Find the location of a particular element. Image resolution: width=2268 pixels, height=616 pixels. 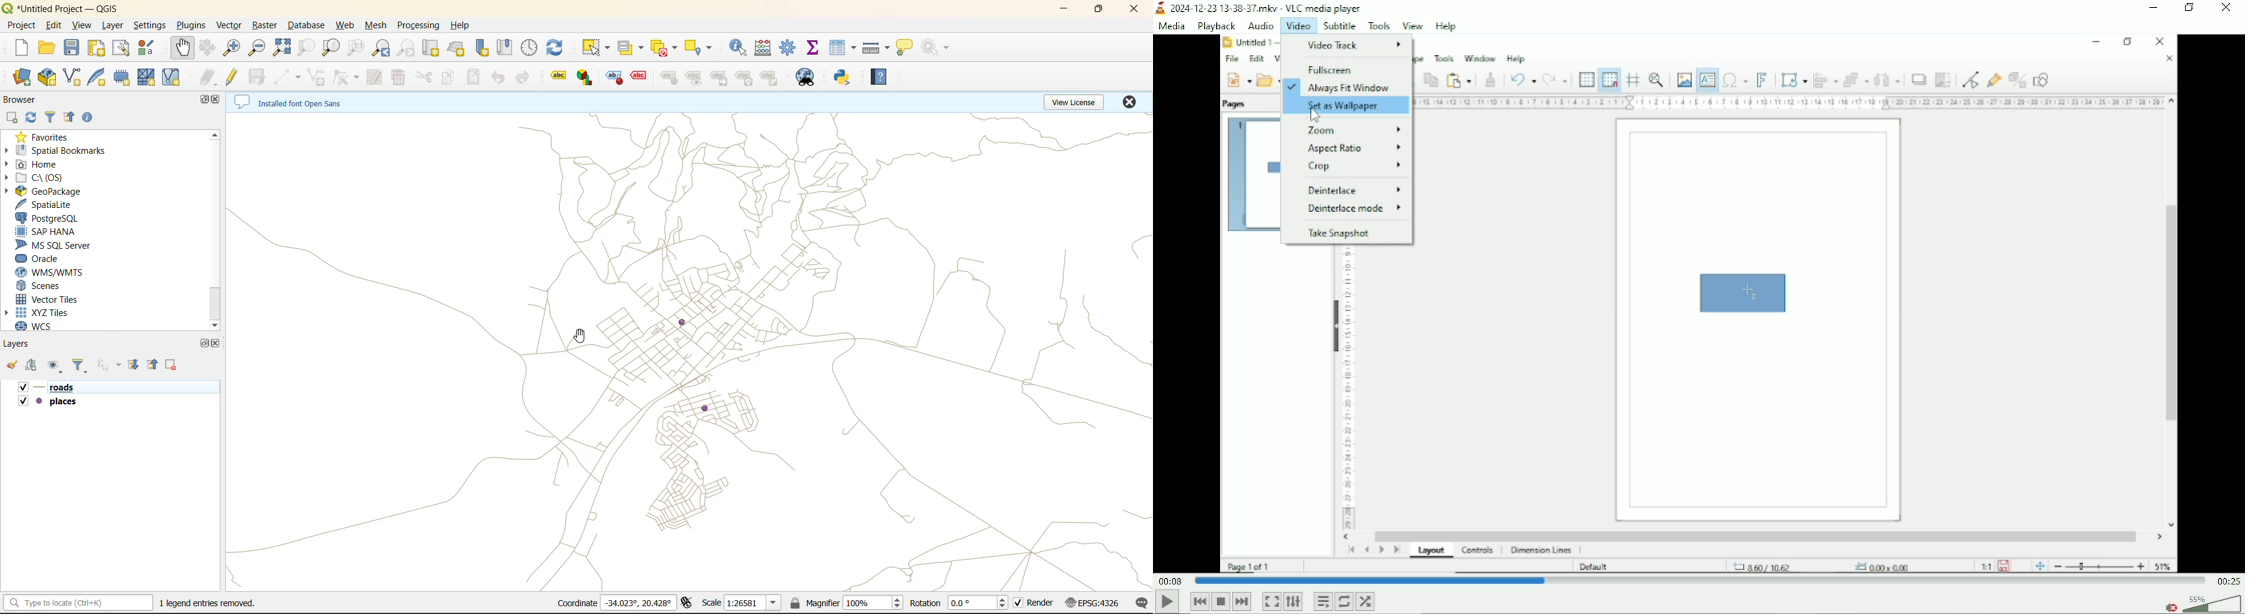

zoom next is located at coordinates (410, 47).